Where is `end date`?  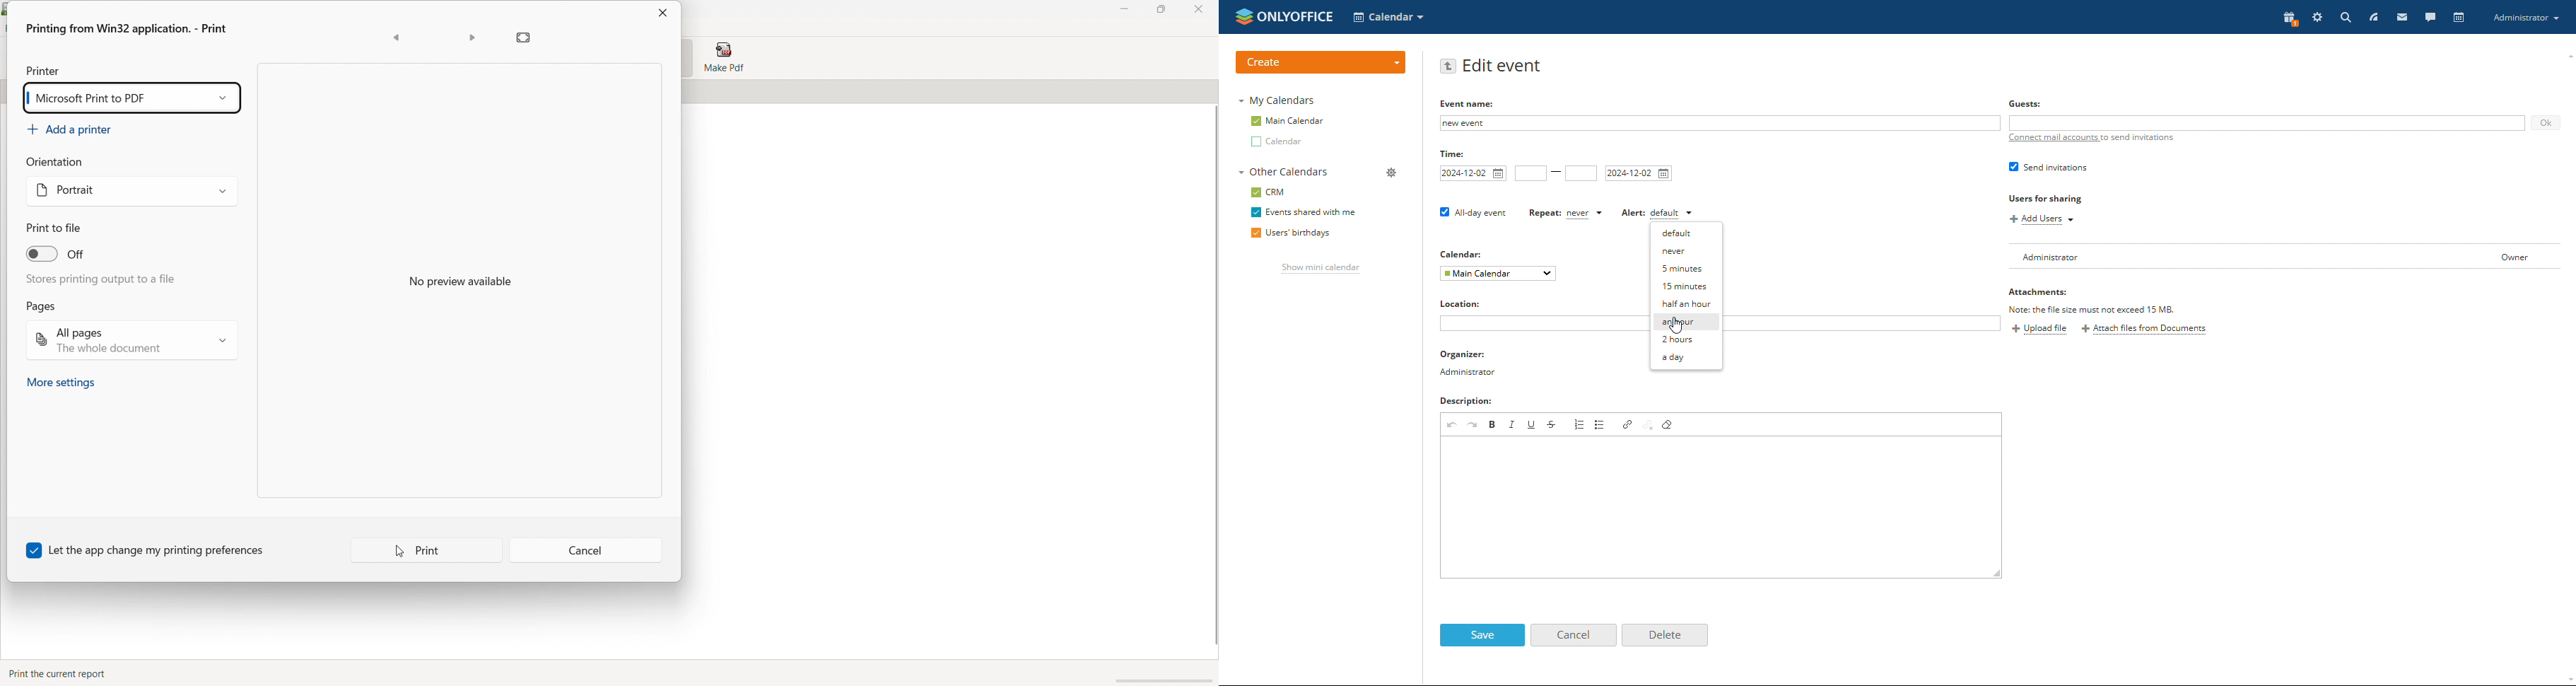 end date is located at coordinates (1640, 173).